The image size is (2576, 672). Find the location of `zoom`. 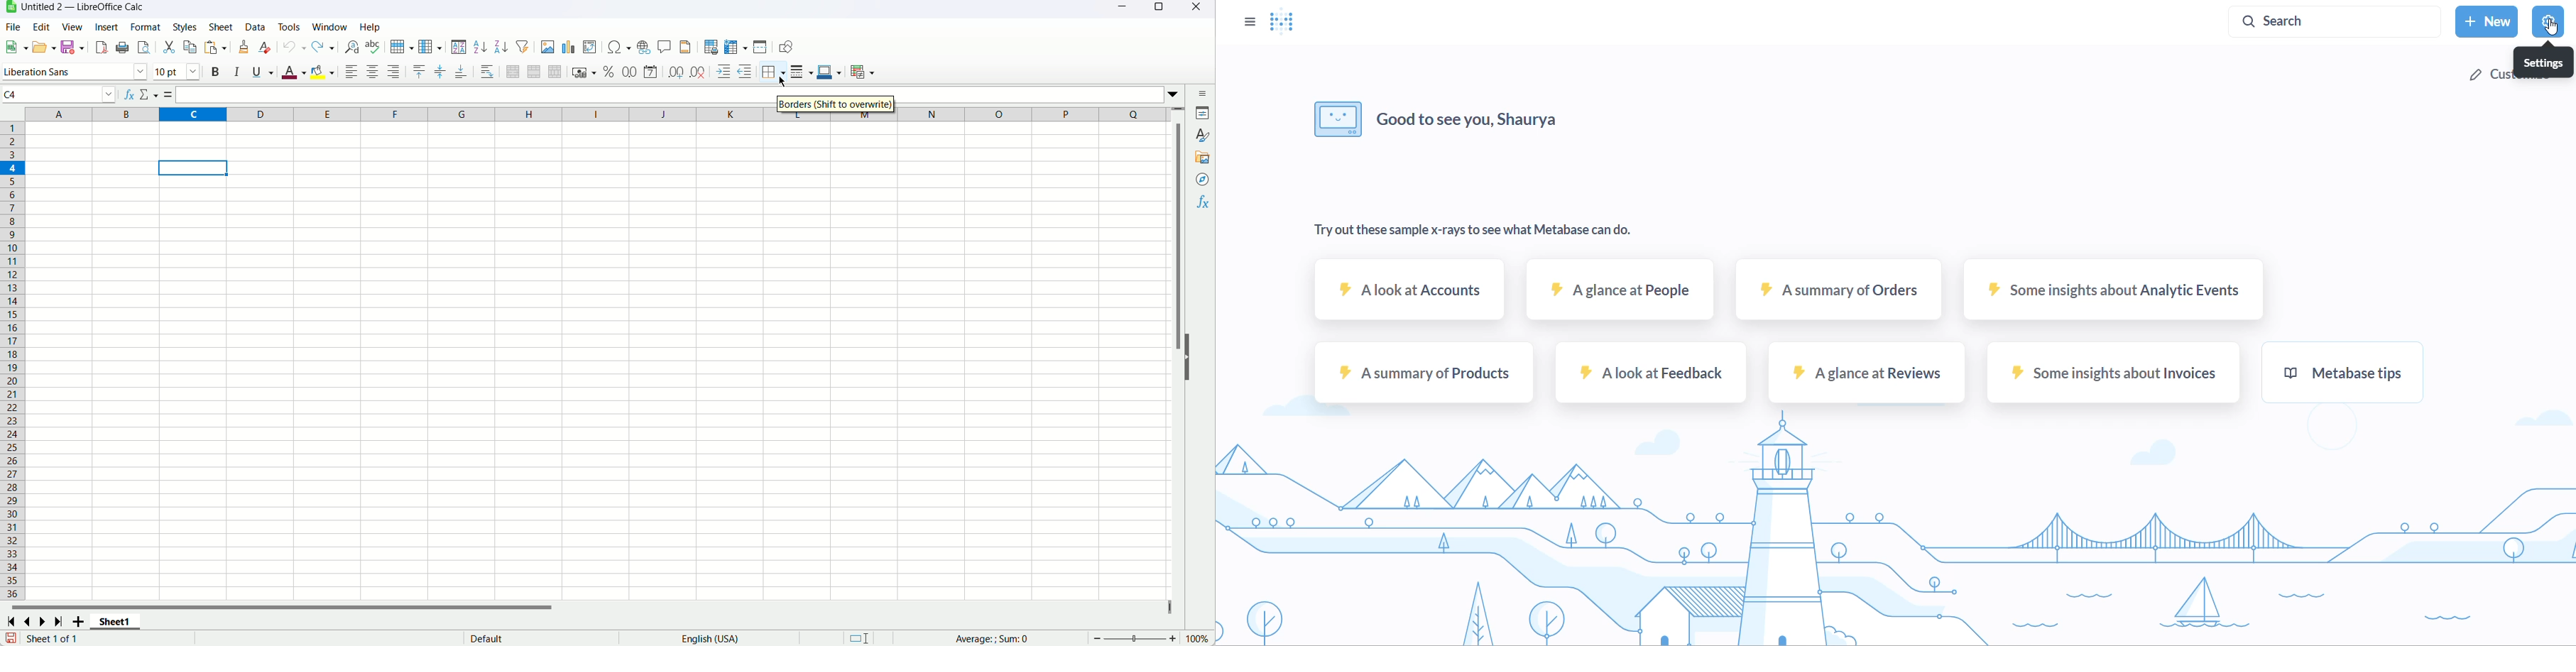

zoom is located at coordinates (1134, 638).